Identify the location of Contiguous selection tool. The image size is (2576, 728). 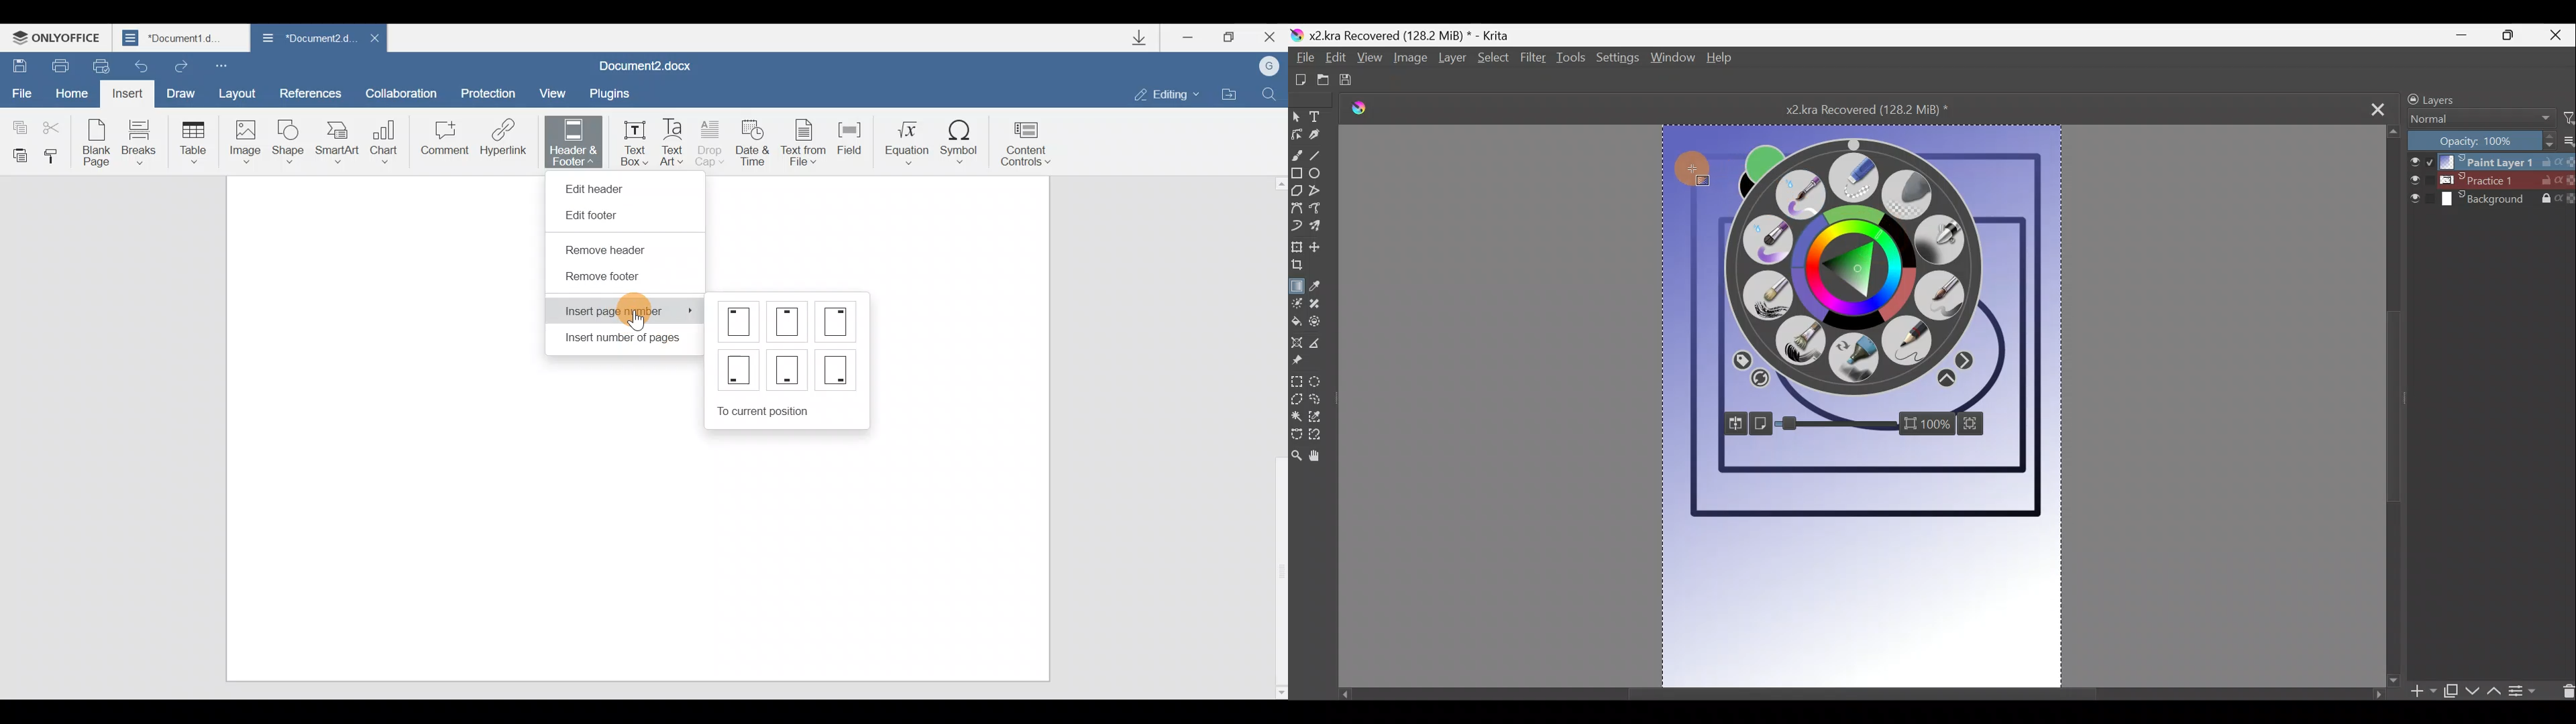
(1297, 418).